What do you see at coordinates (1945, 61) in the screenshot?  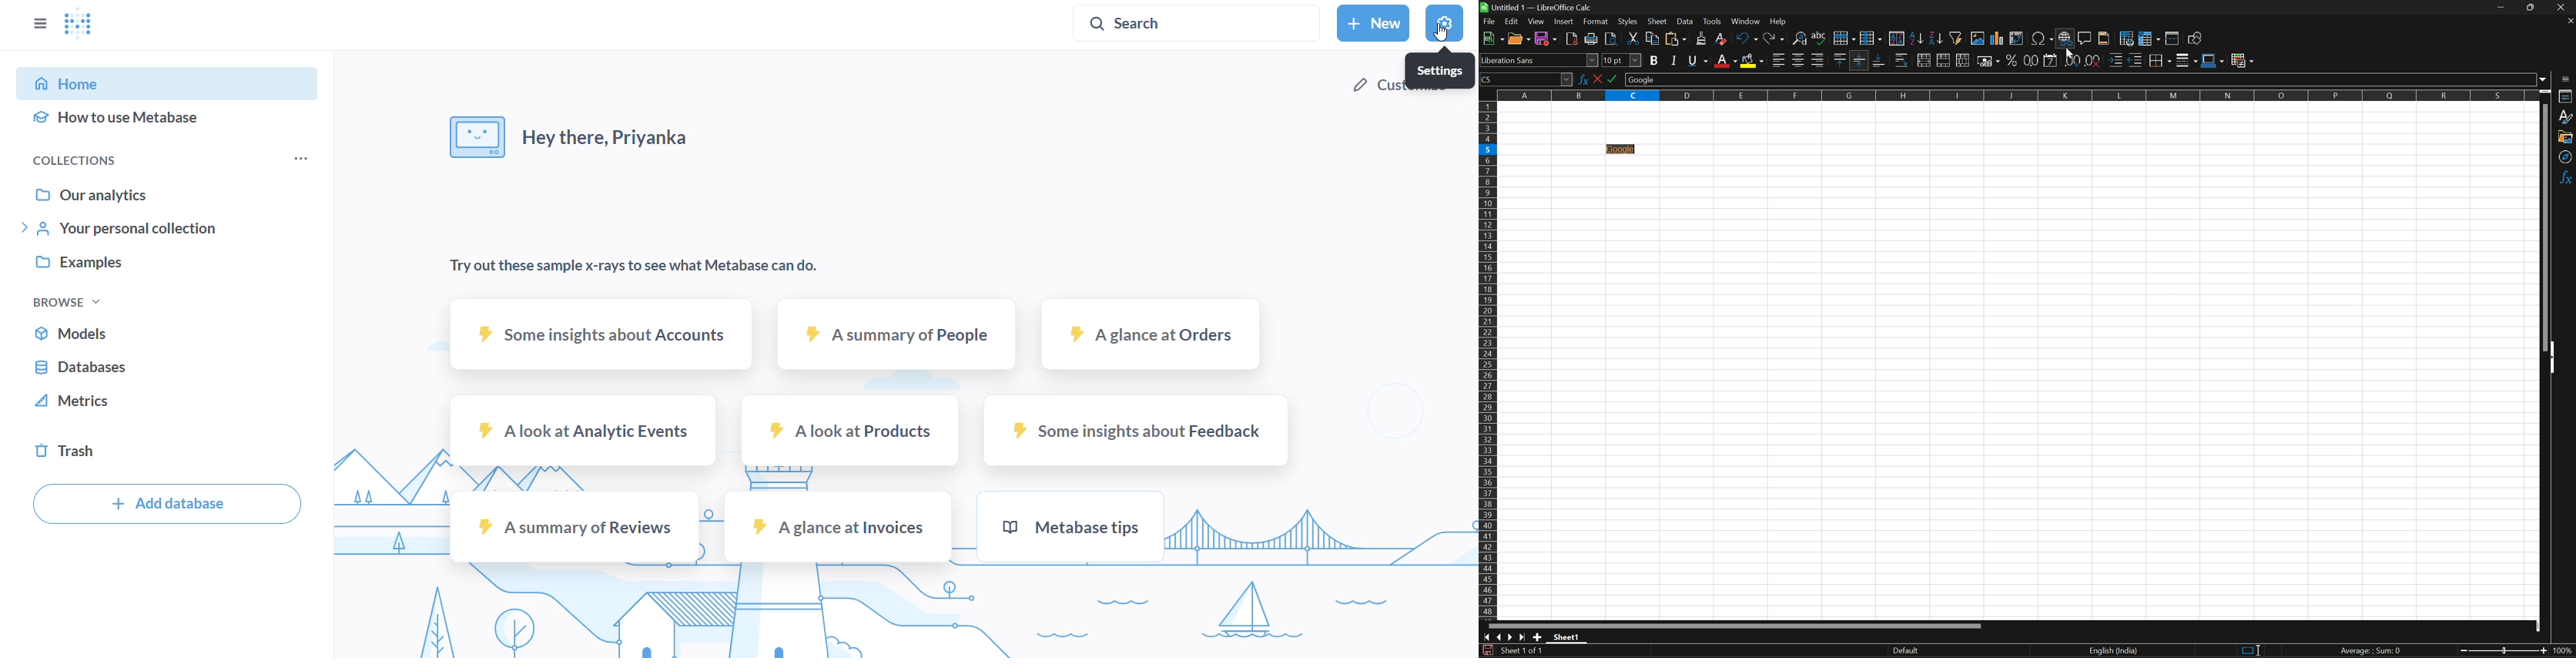 I see `Merge cells` at bounding box center [1945, 61].